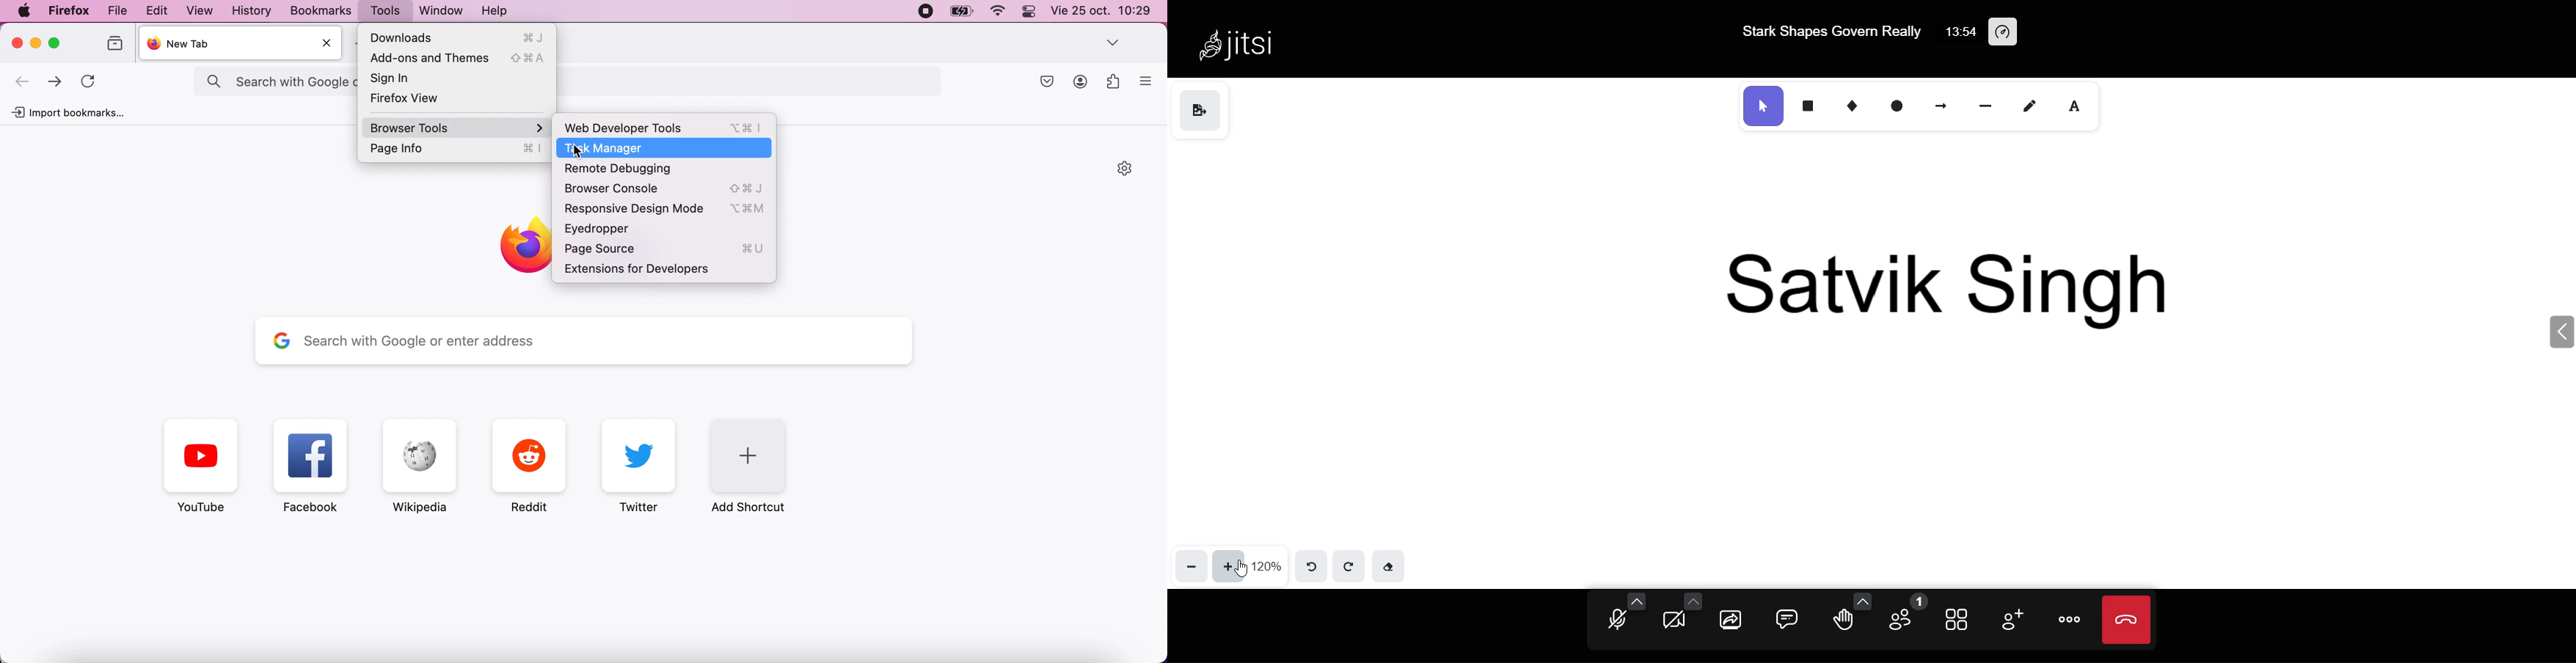 This screenshot has height=672, width=2576. I want to click on Twitter, so click(640, 466).